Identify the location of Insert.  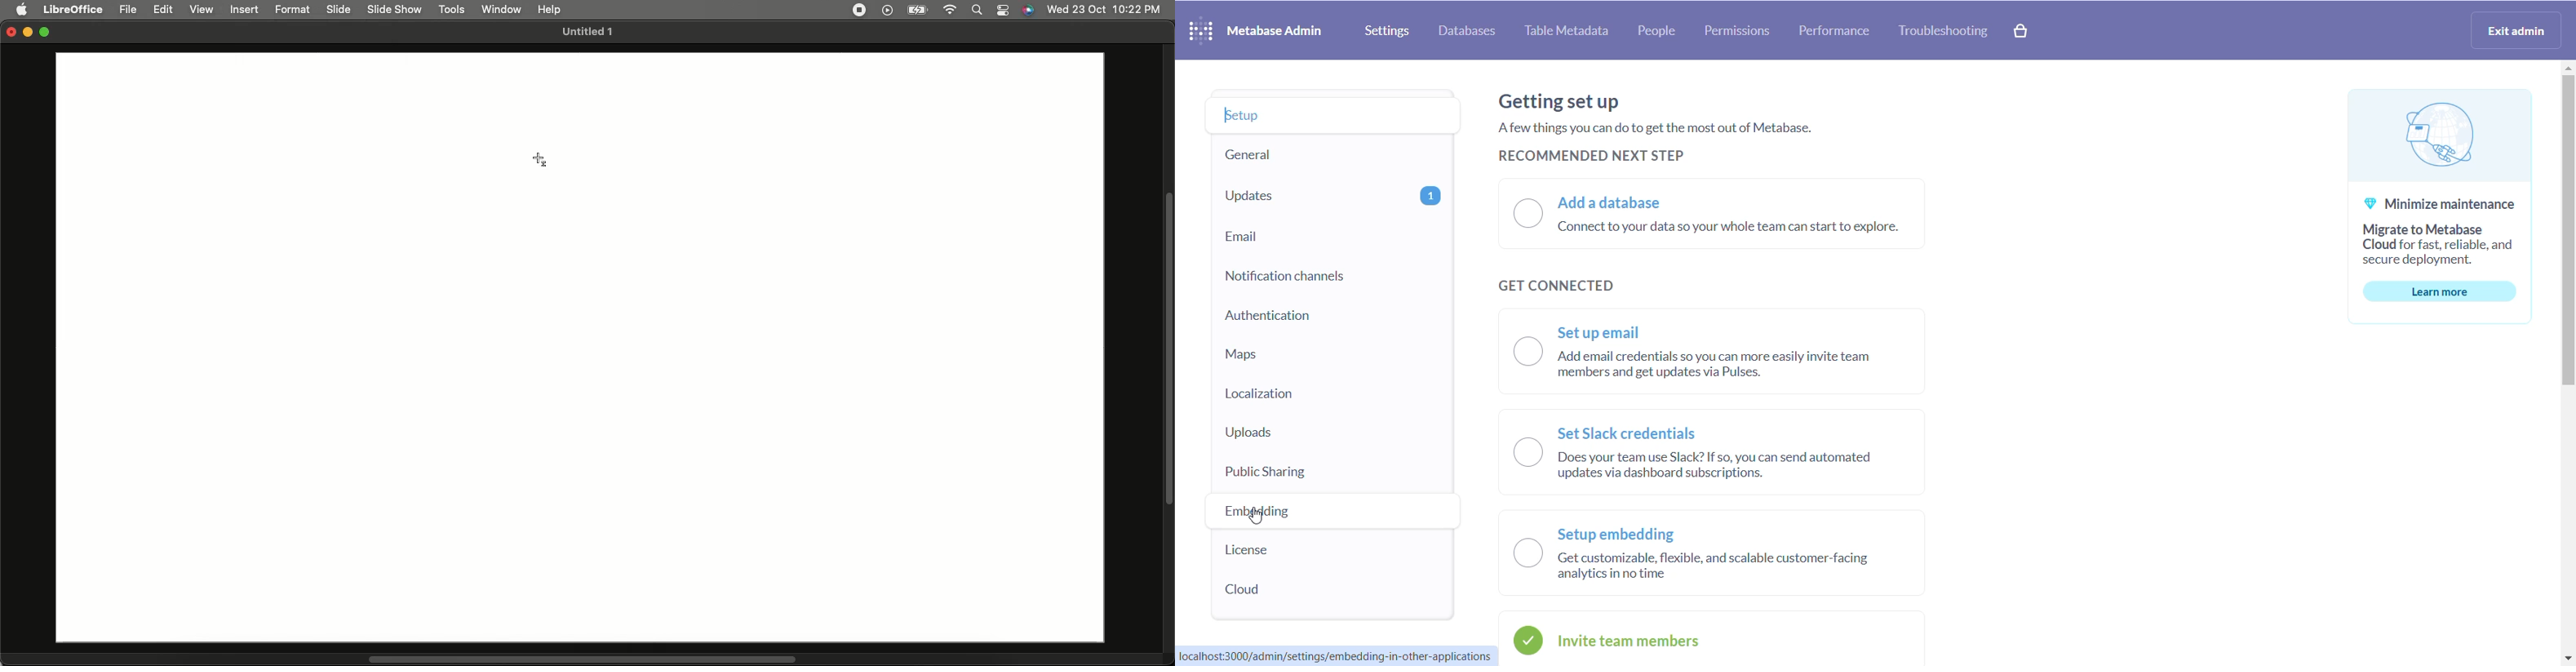
(246, 10).